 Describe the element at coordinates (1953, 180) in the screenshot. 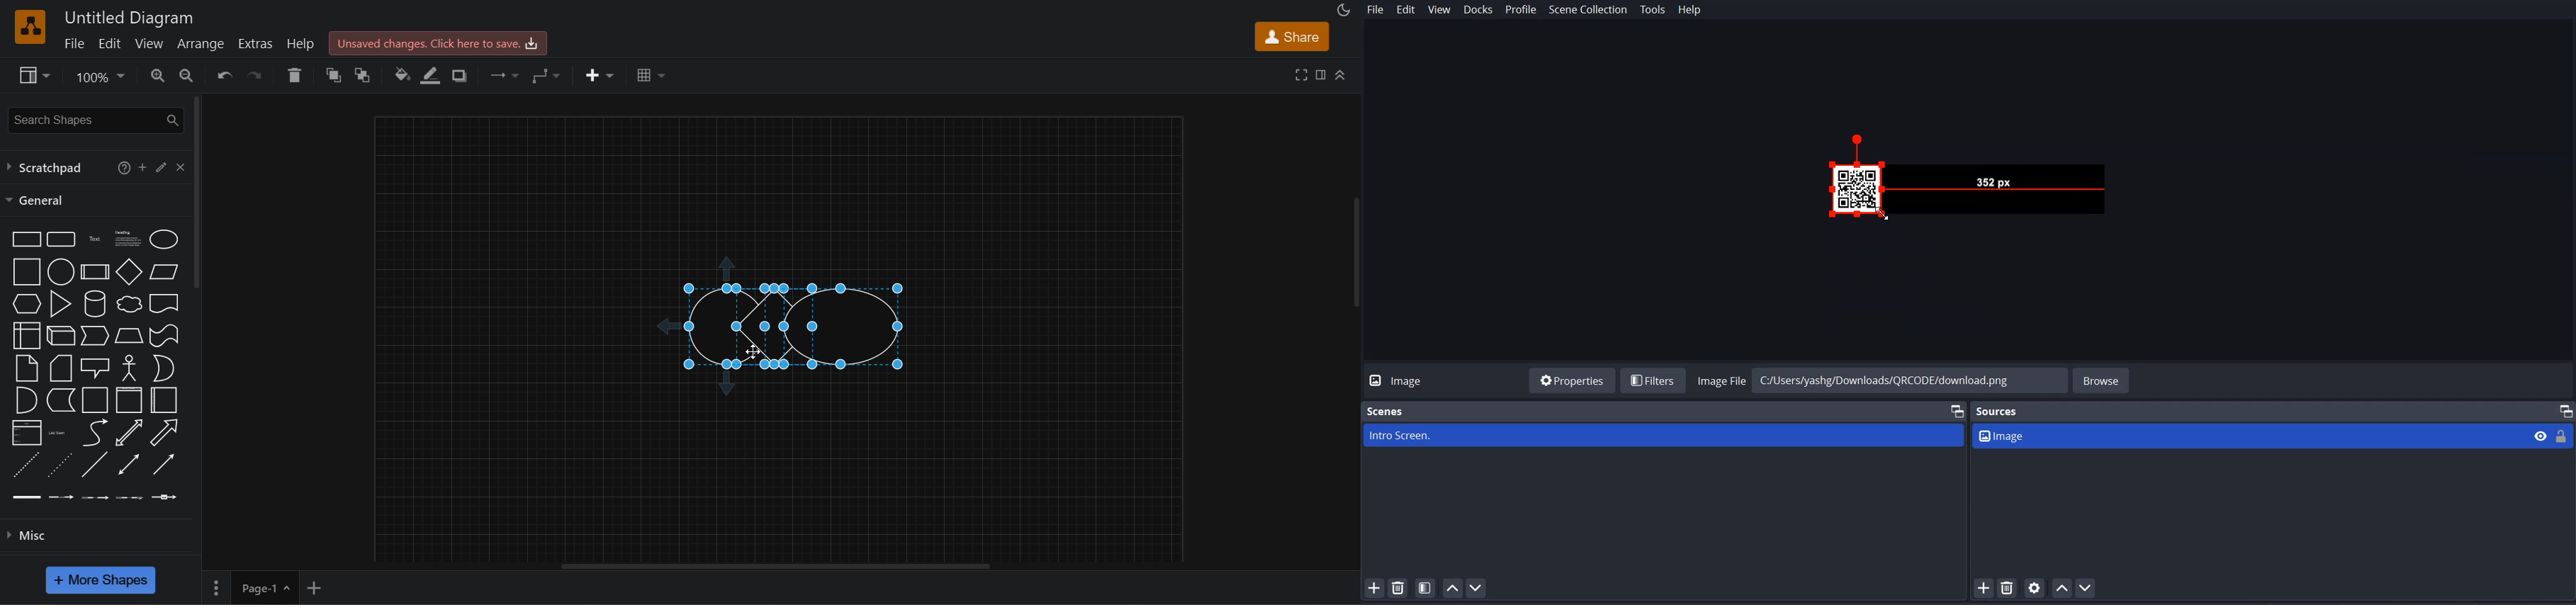

I see `Preview Drag Handle` at that location.